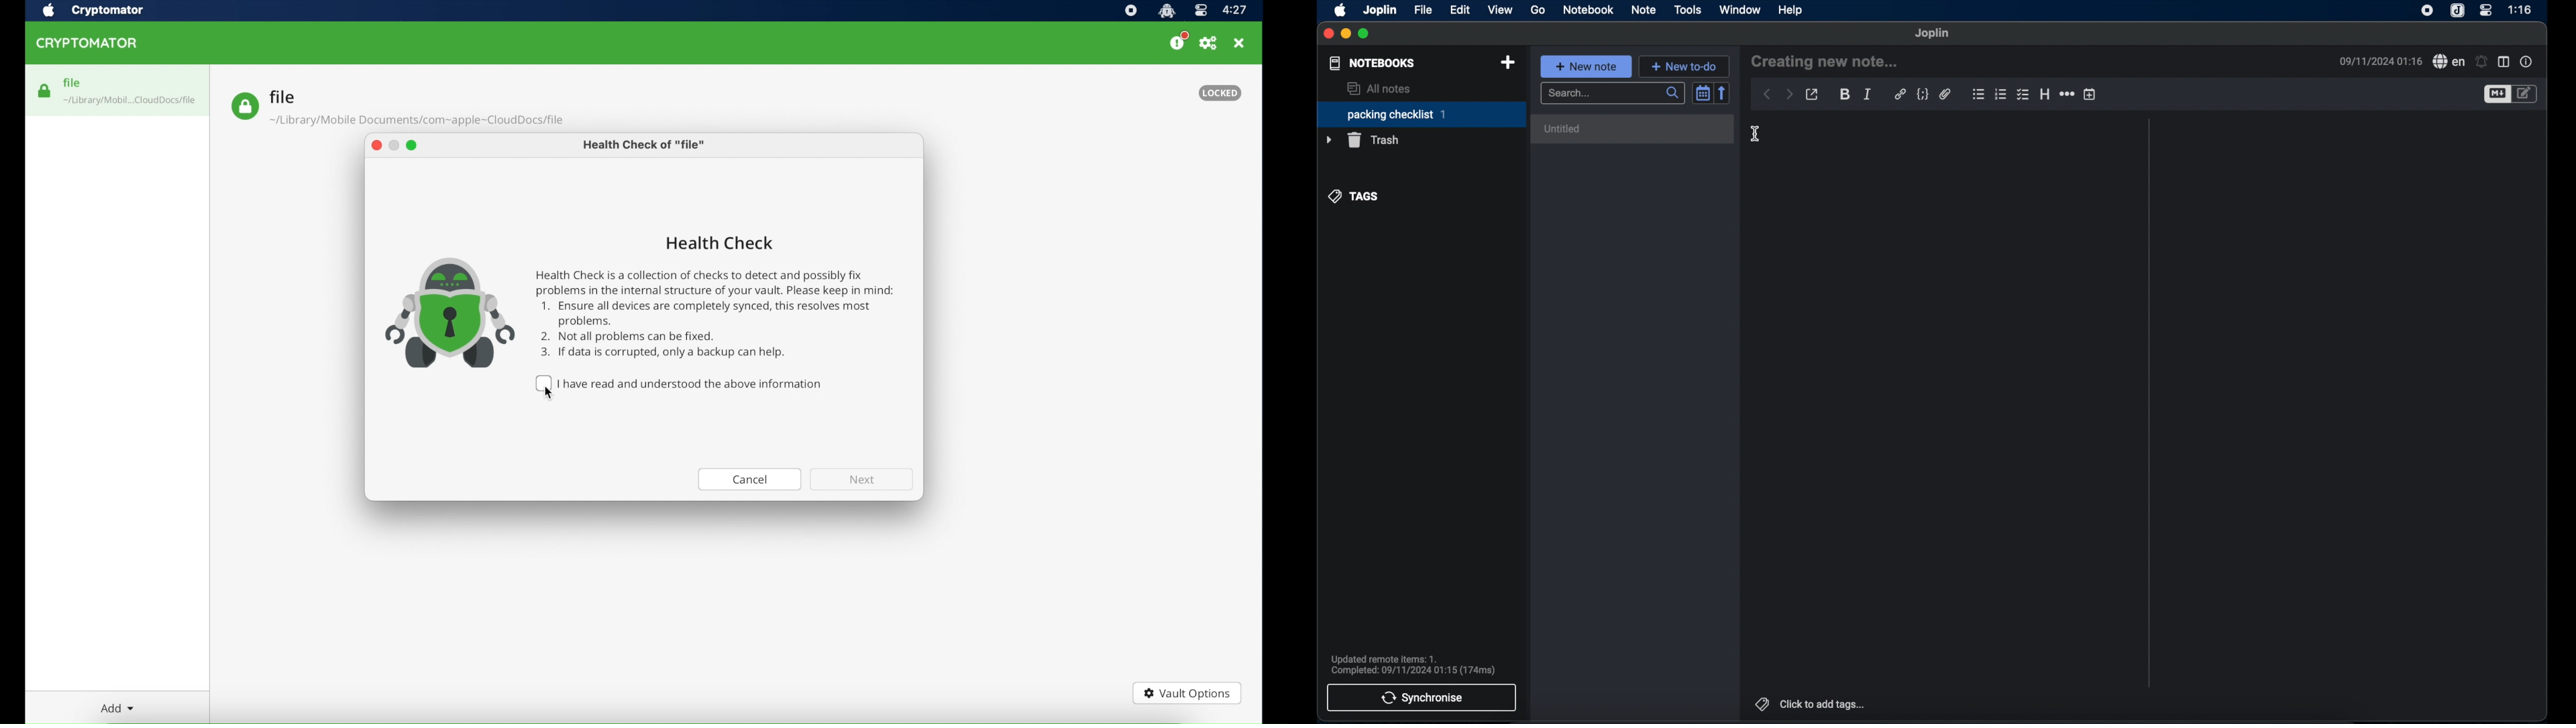 This screenshot has width=2576, height=728. I want to click on click to add tags, so click(1811, 703).